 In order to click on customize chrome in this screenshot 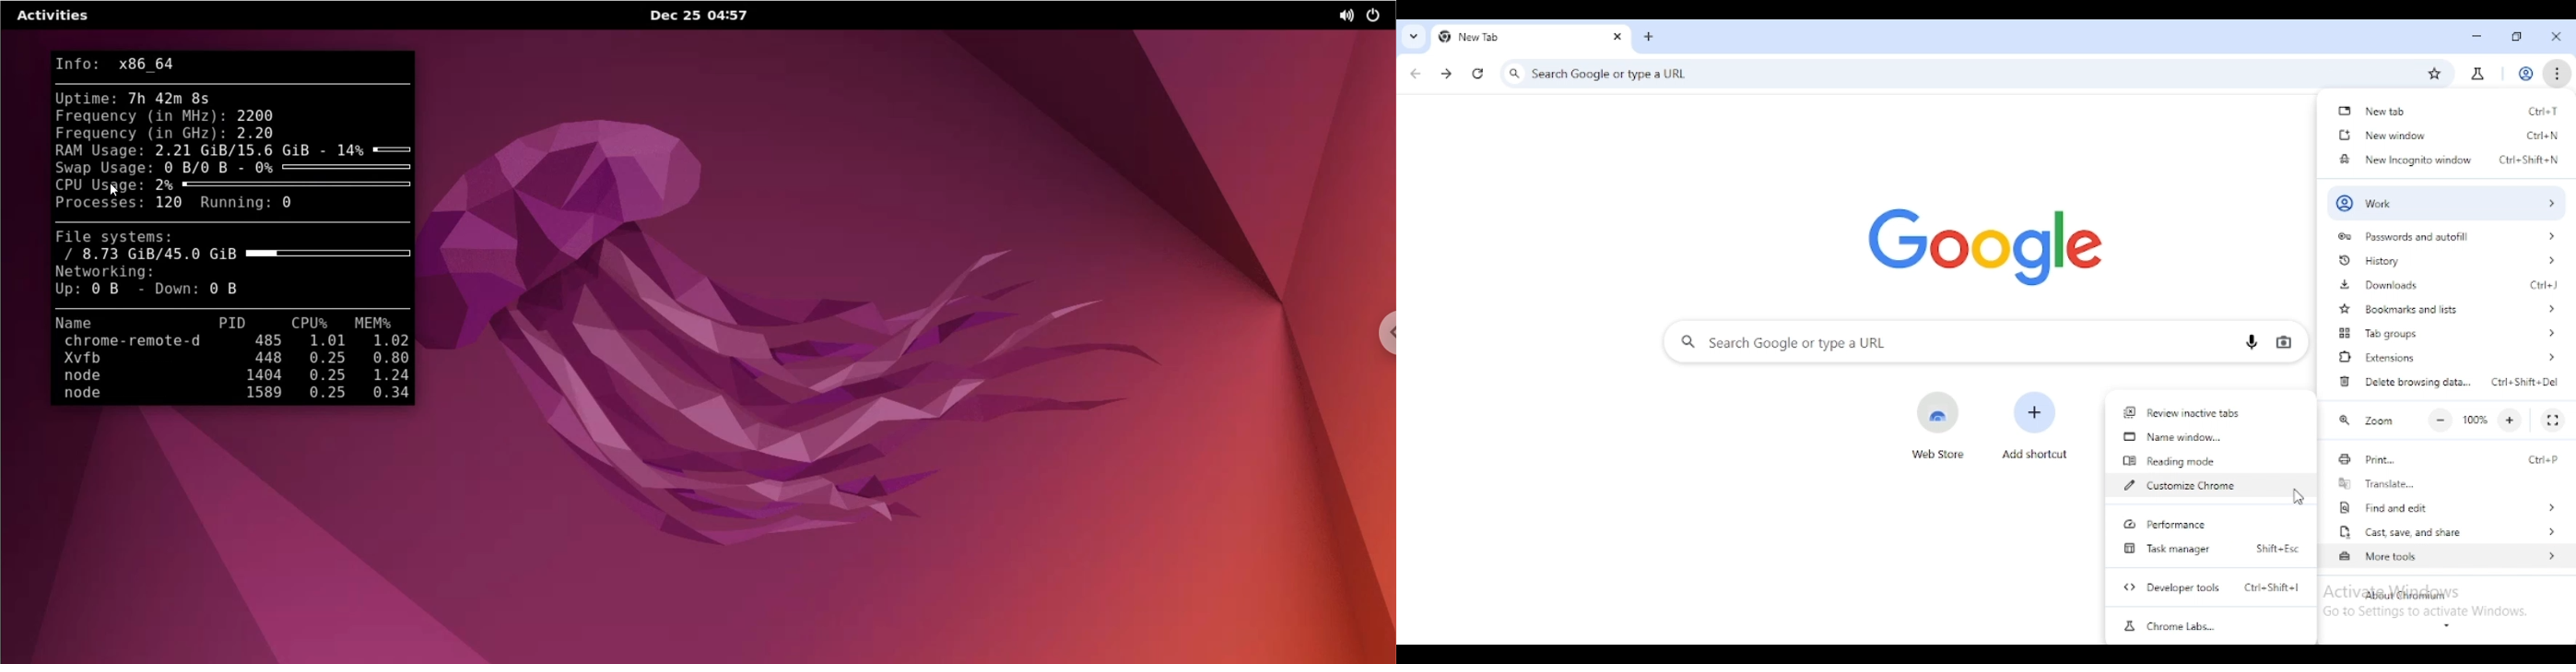, I will do `click(2182, 486)`.